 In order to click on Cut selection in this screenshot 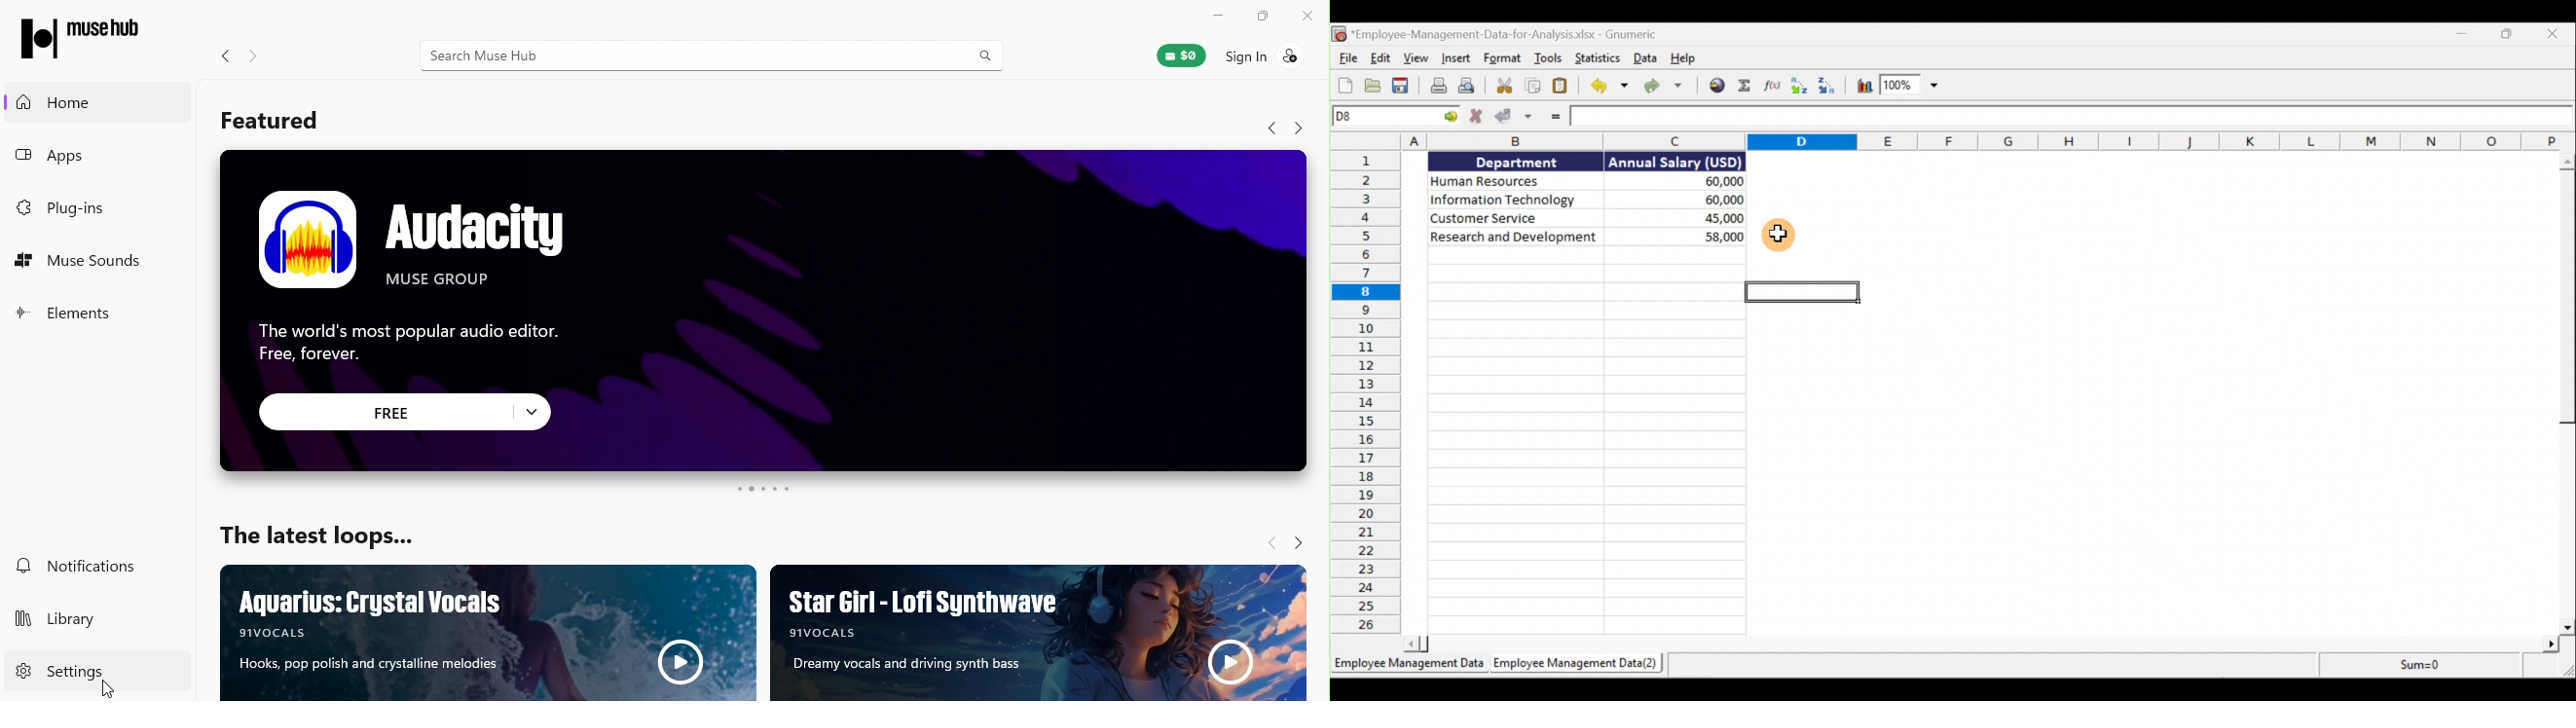, I will do `click(1503, 87)`.